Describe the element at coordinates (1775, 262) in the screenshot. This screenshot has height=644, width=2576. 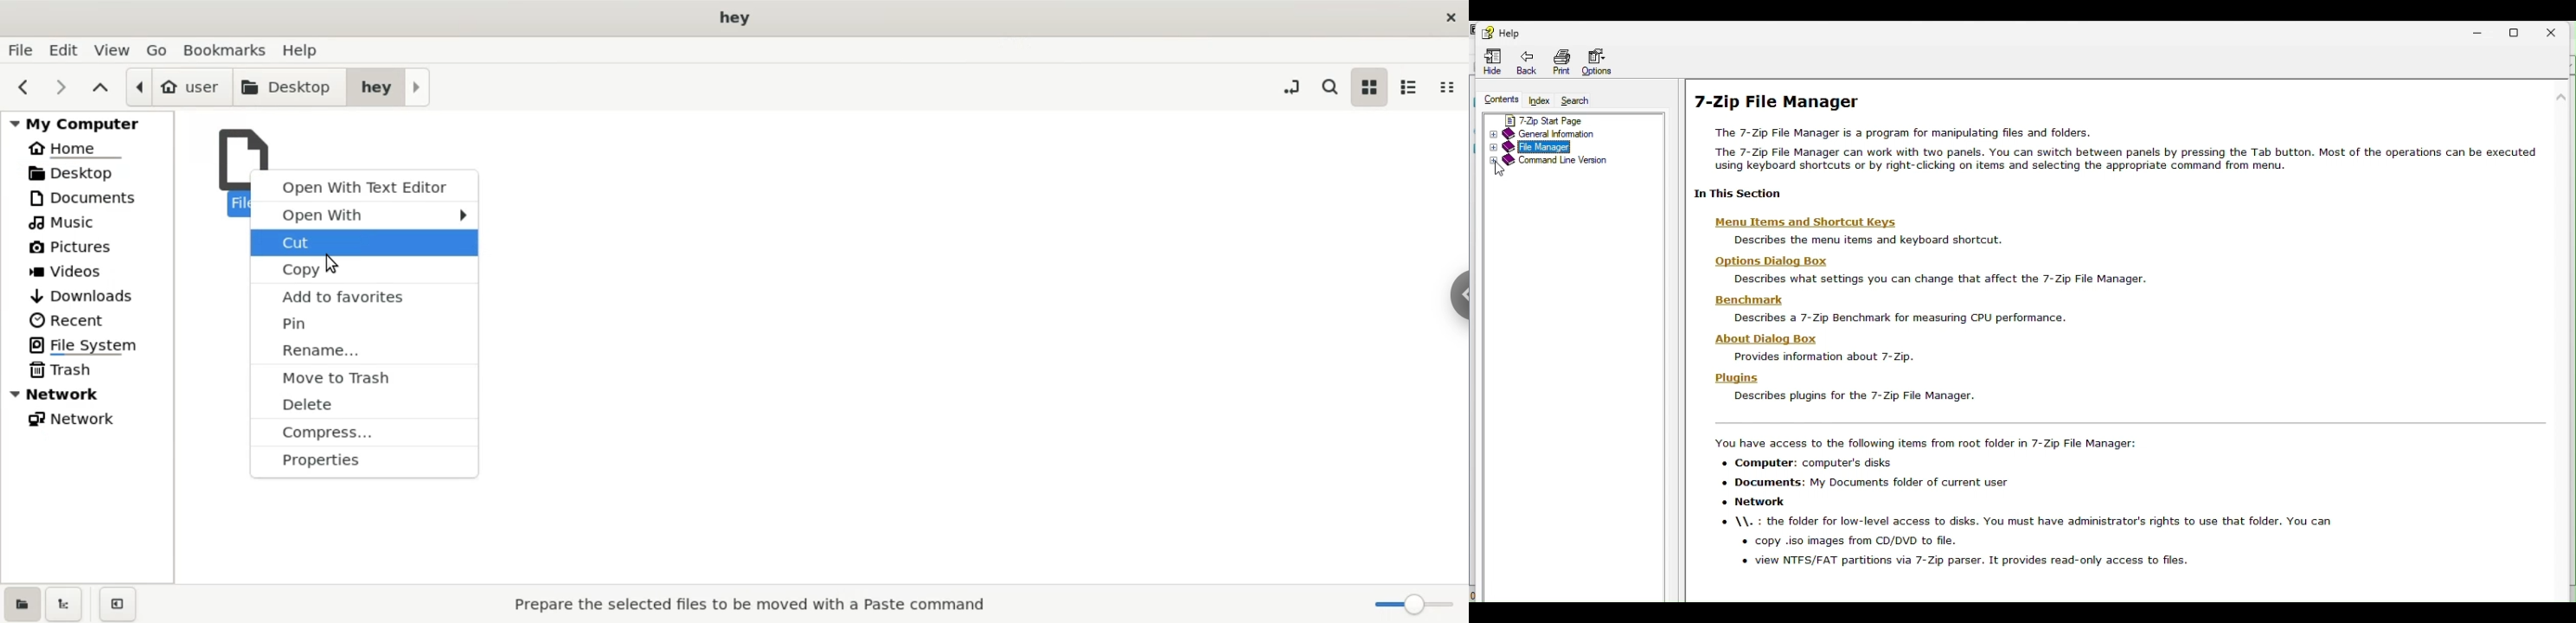
I see `options dialog box` at that location.